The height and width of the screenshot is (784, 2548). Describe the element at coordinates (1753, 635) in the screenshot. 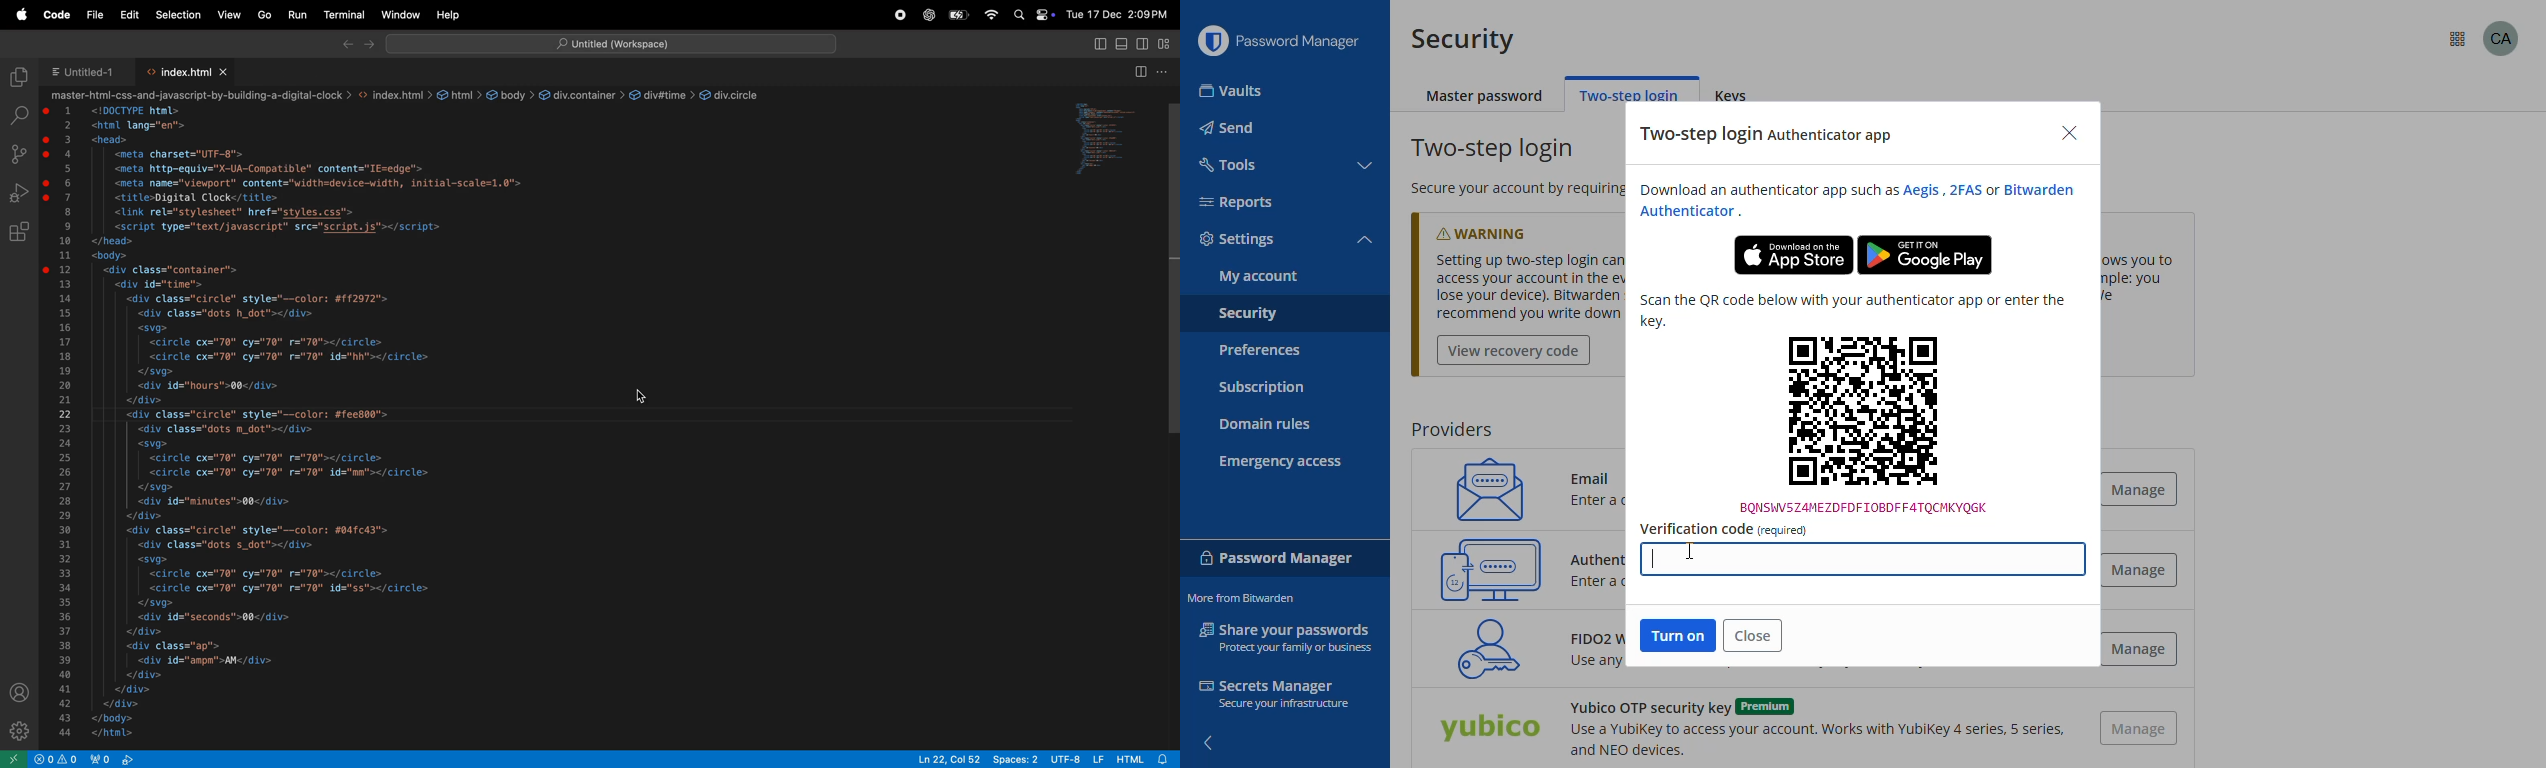

I see `close` at that location.